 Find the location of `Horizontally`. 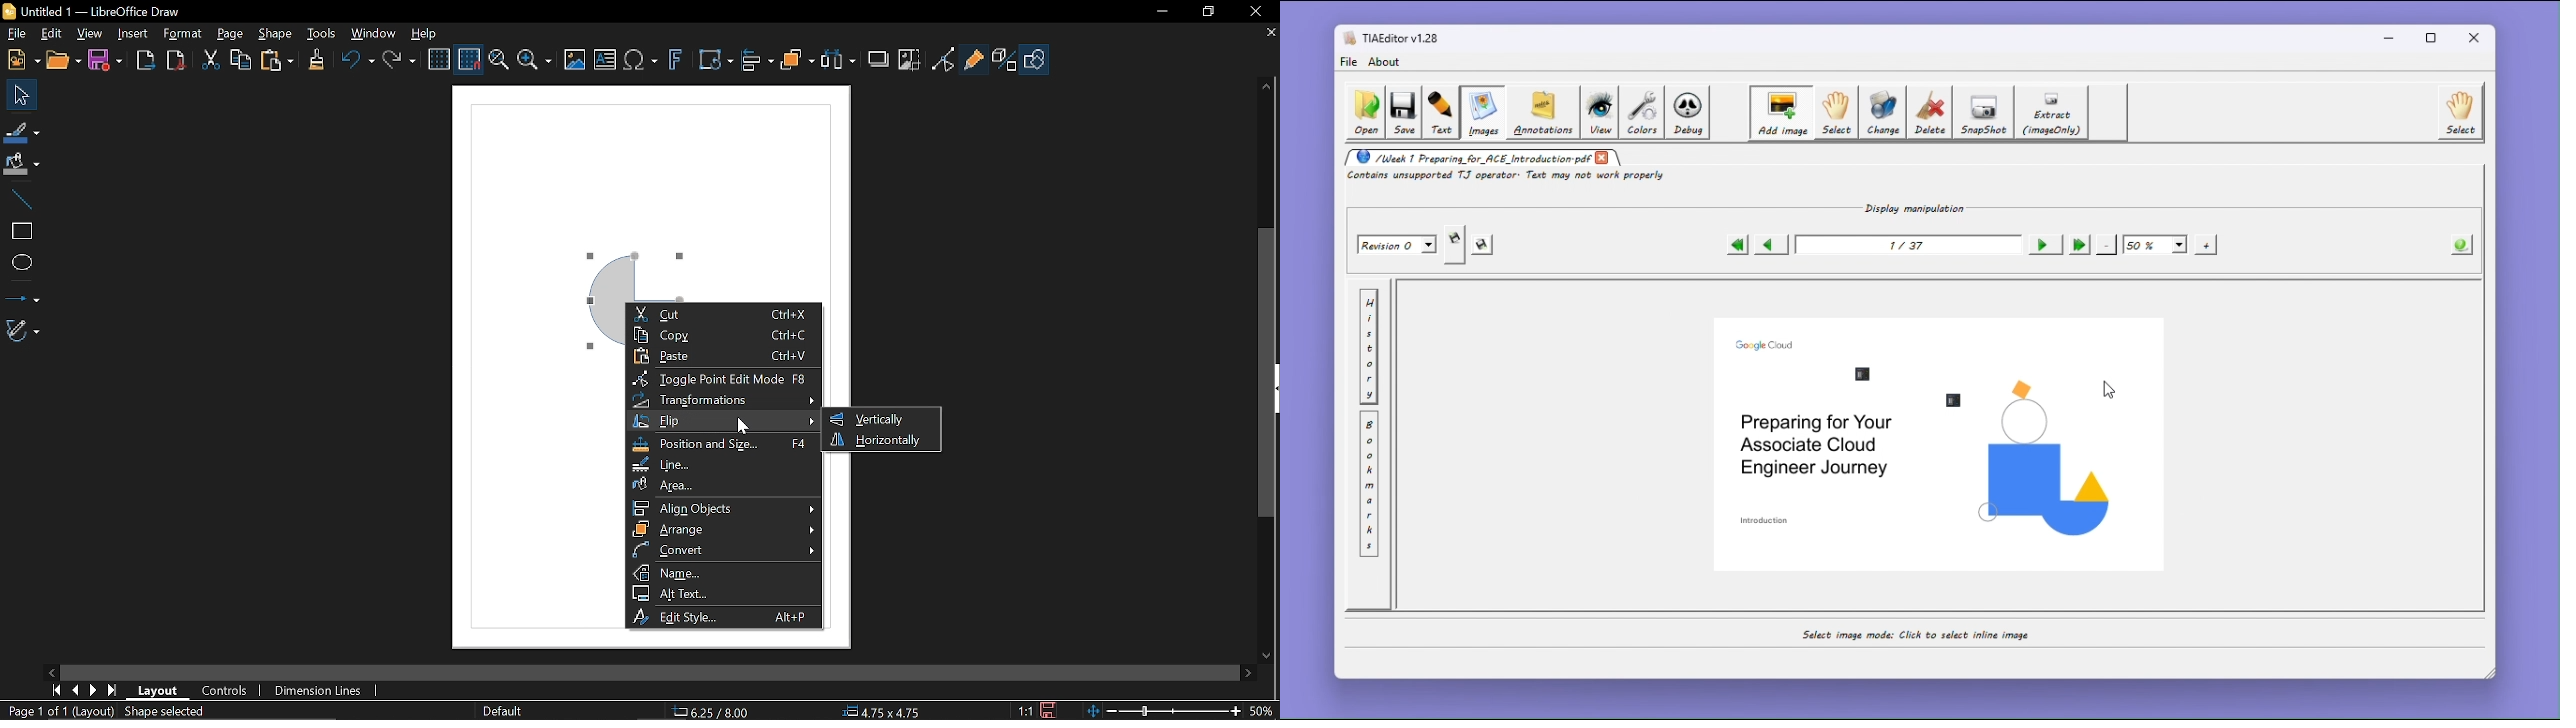

Horizontally is located at coordinates (877, 439).